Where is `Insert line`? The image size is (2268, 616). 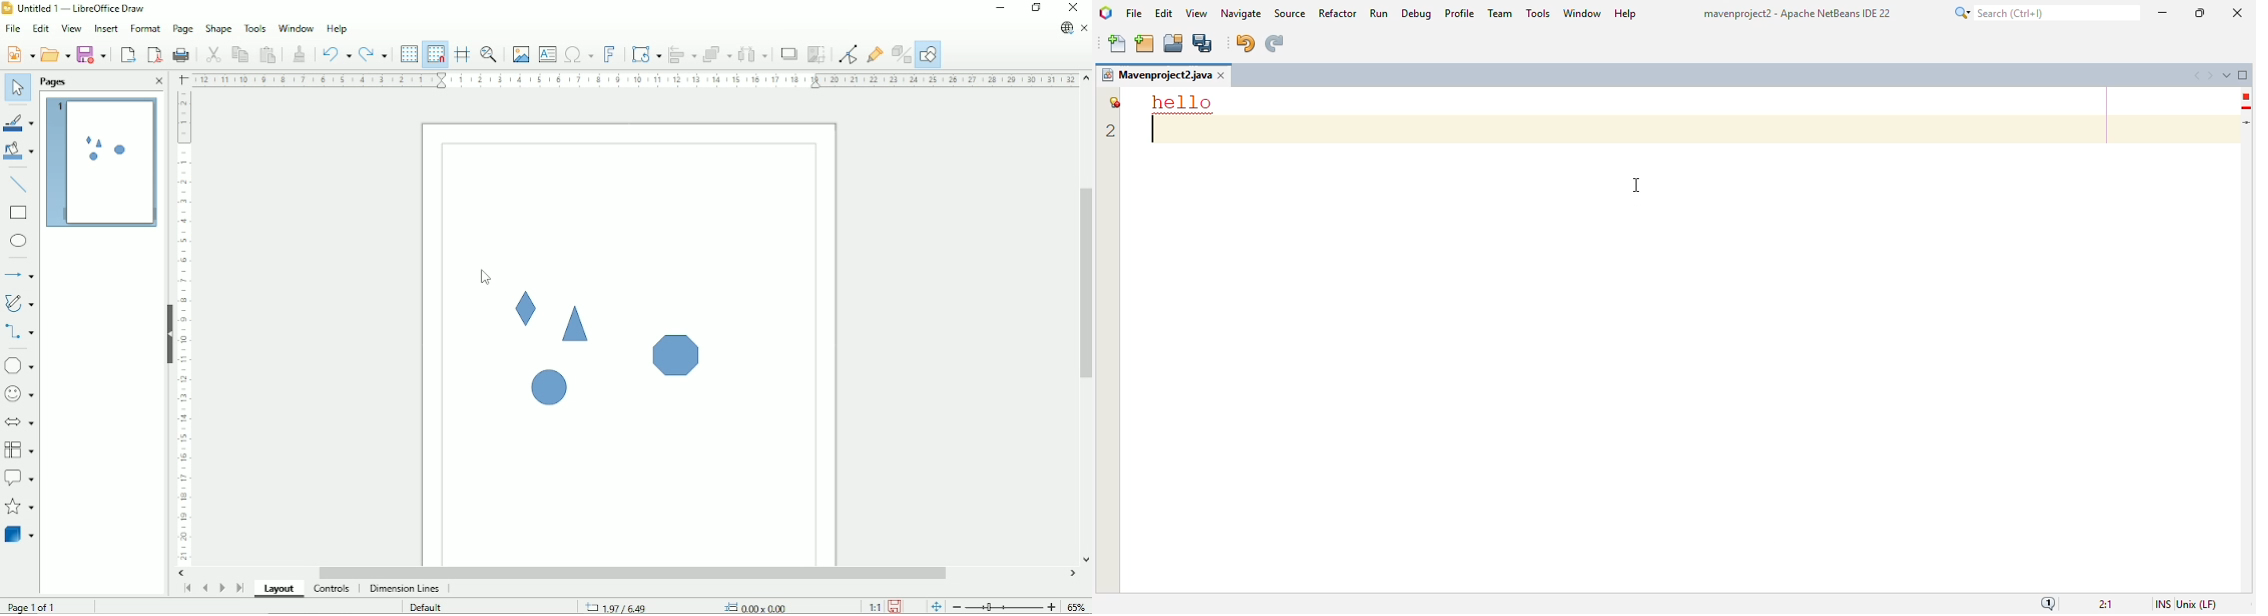 Insert line is located at coordinates (19, 186).